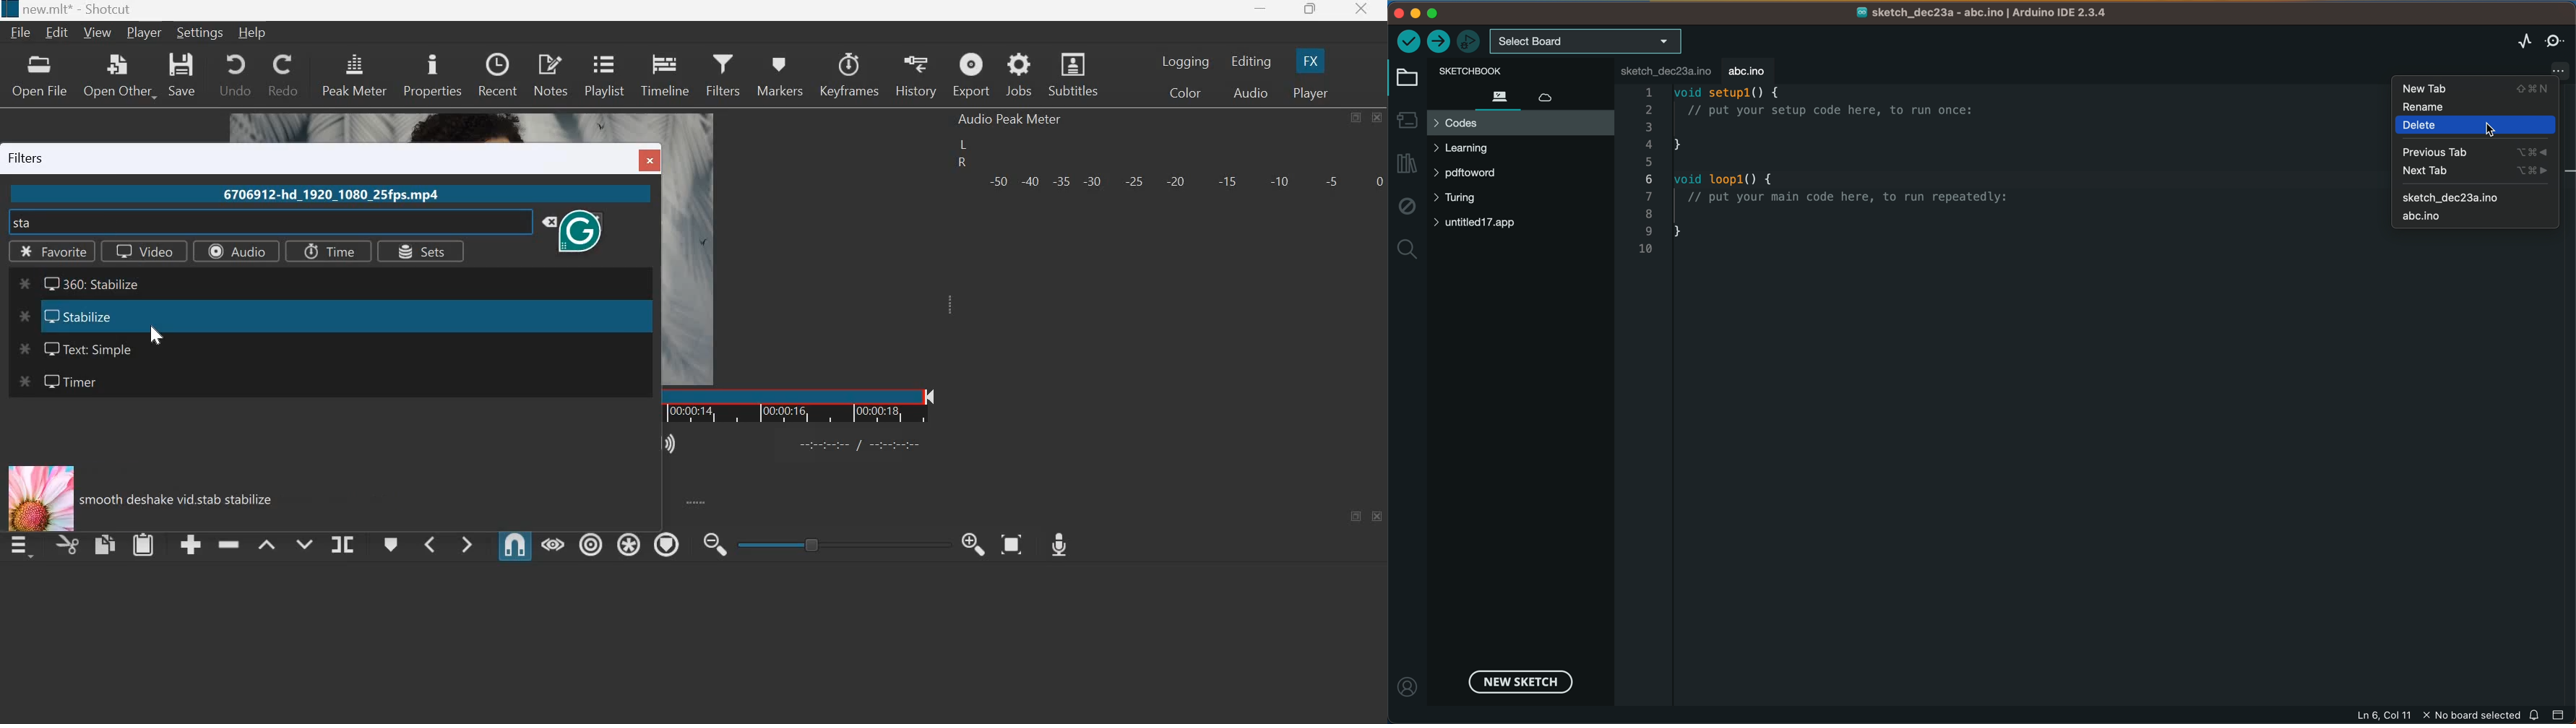 Image resolution: width=2576 pixels, height=728 pixels. Describe the element at coordinates (422, 251) in the screenshot. I see `sets` at that location.